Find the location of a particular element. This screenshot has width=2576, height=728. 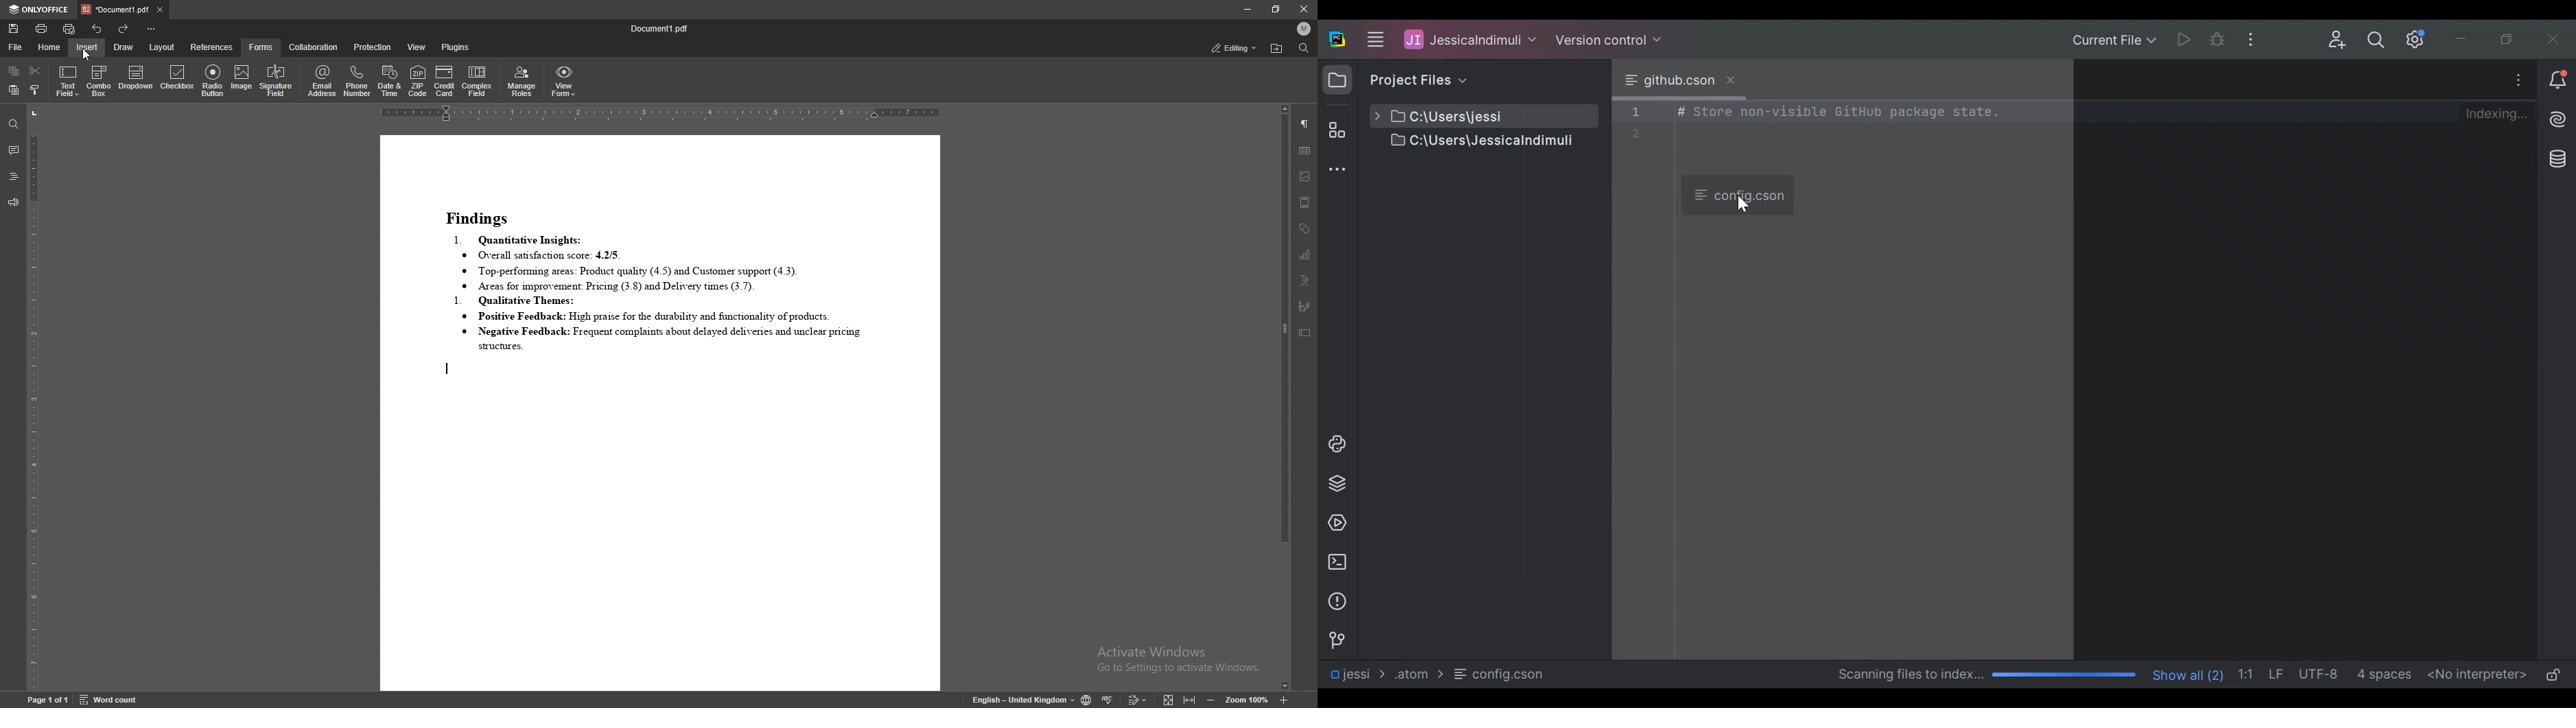

manage roles is located at coordinates (522, 81).